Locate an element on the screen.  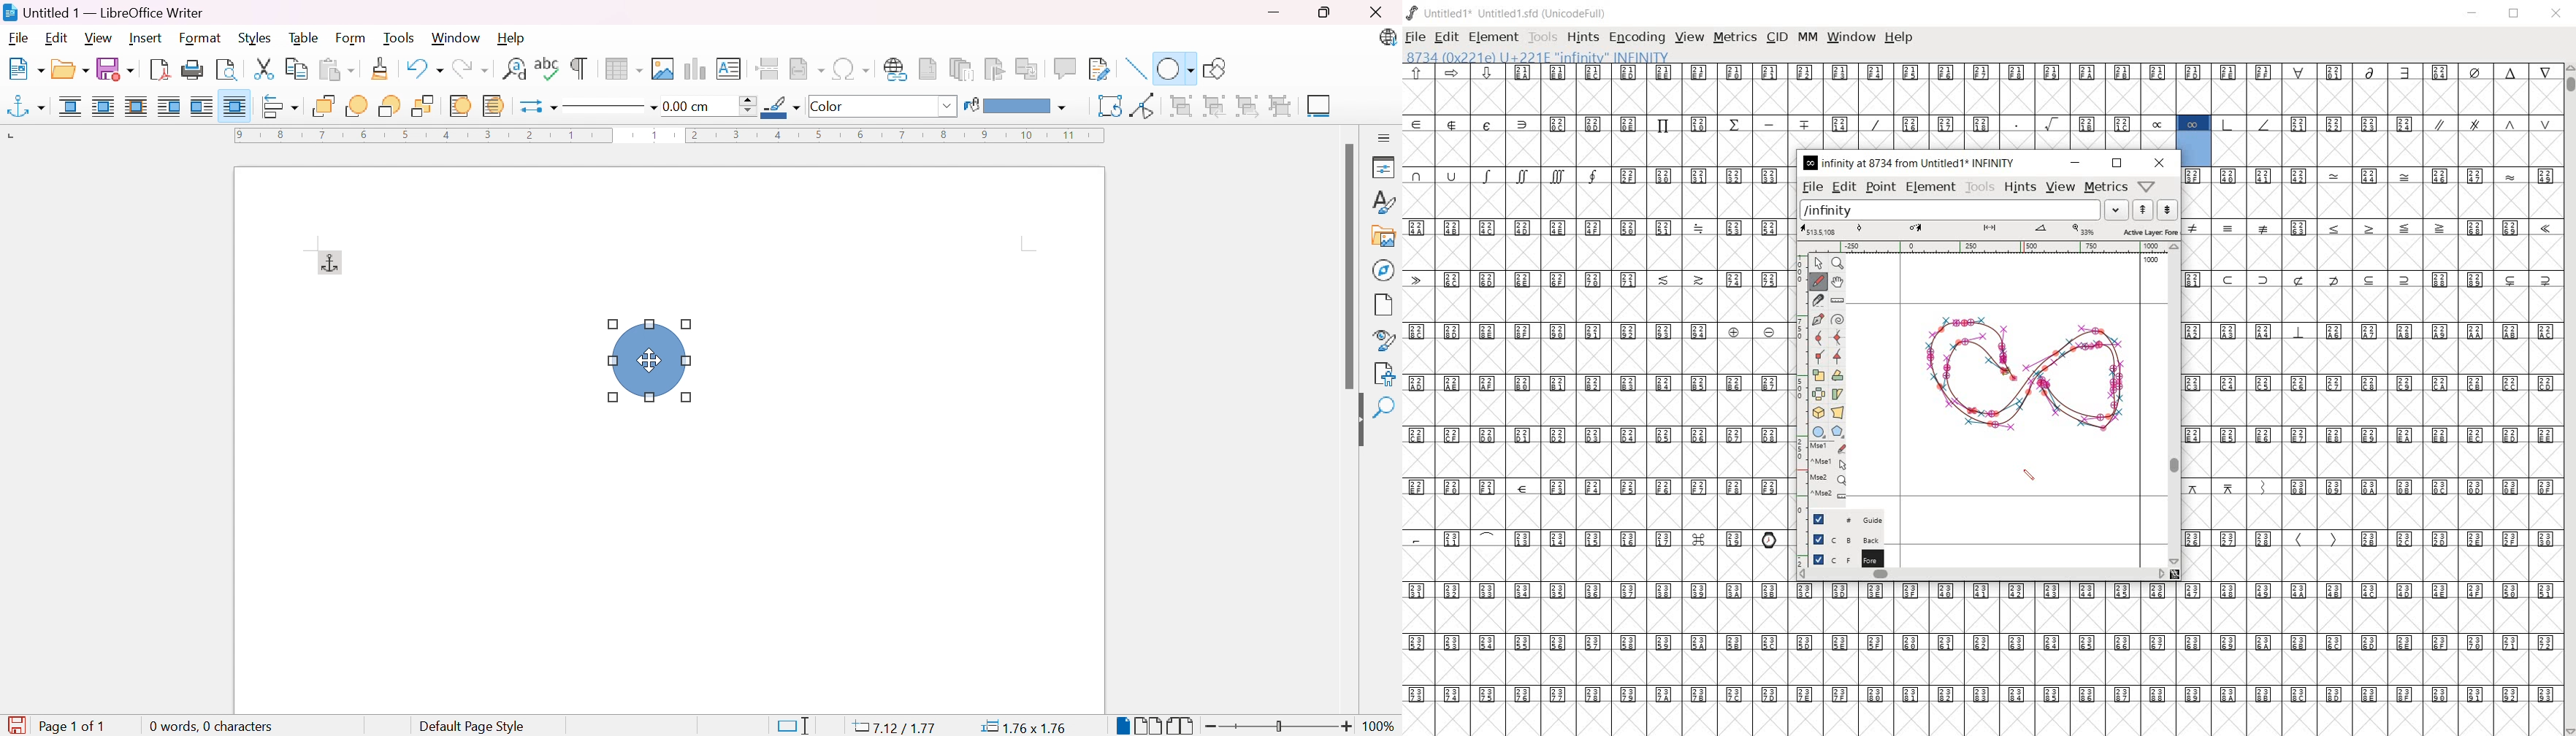
empty glyph slots is located at coordinates (1981, 667).